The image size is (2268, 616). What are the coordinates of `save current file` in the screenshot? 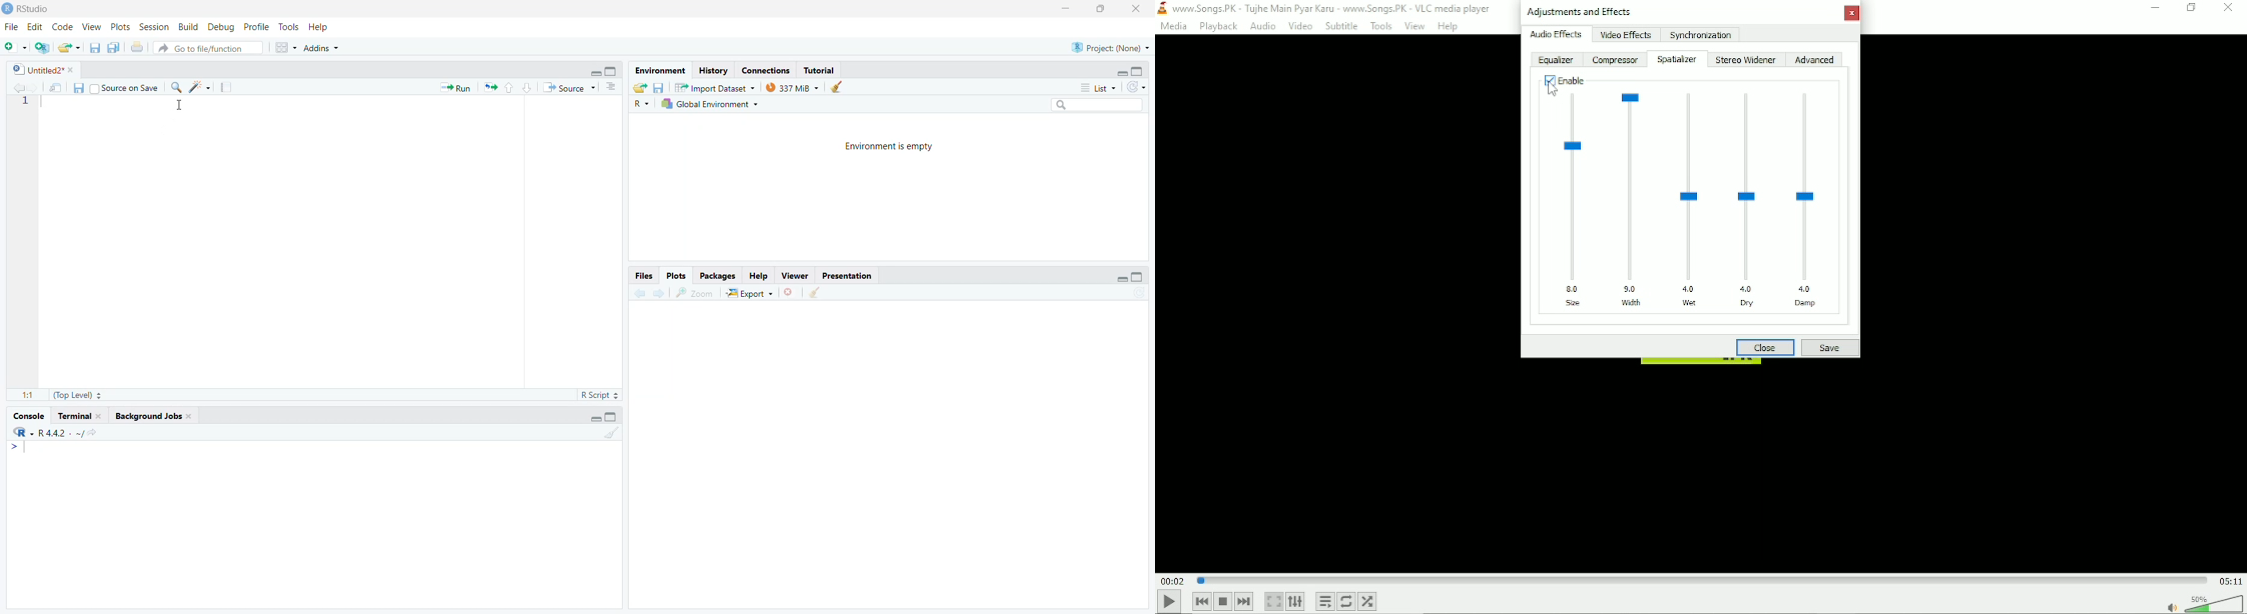 It's located at (77, 88).